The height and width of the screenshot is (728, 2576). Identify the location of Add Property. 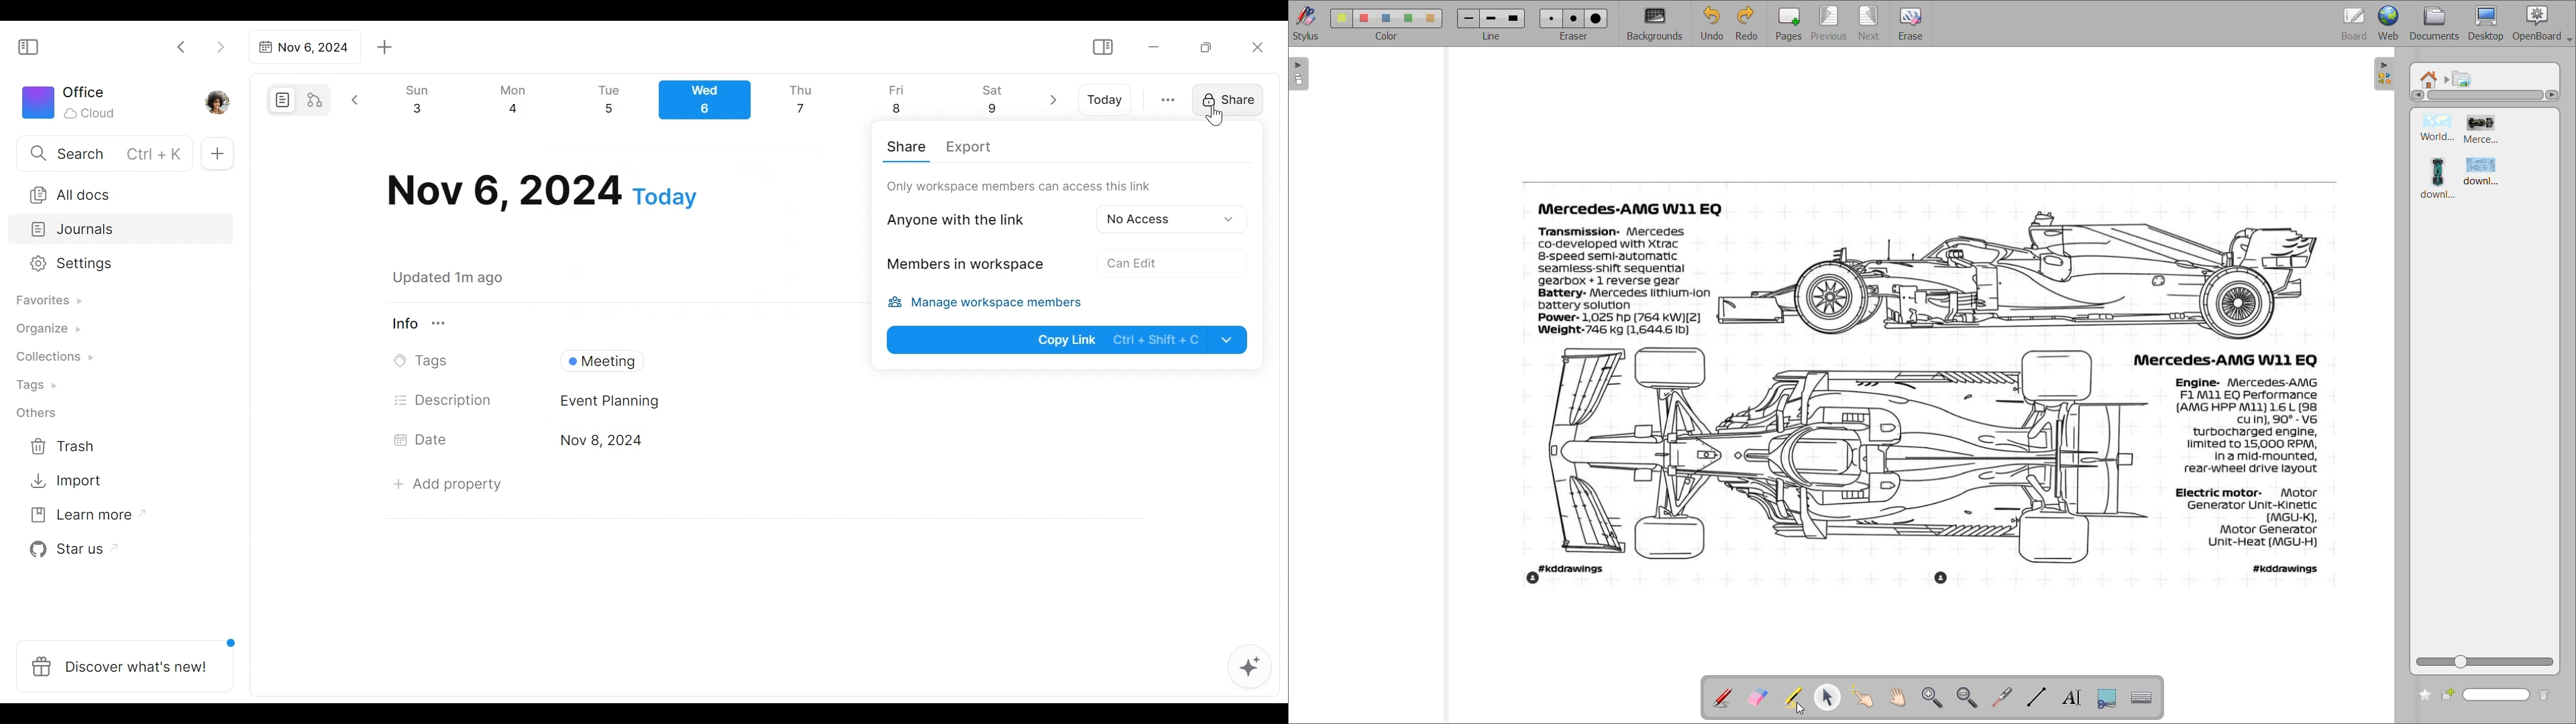
(447, 484).